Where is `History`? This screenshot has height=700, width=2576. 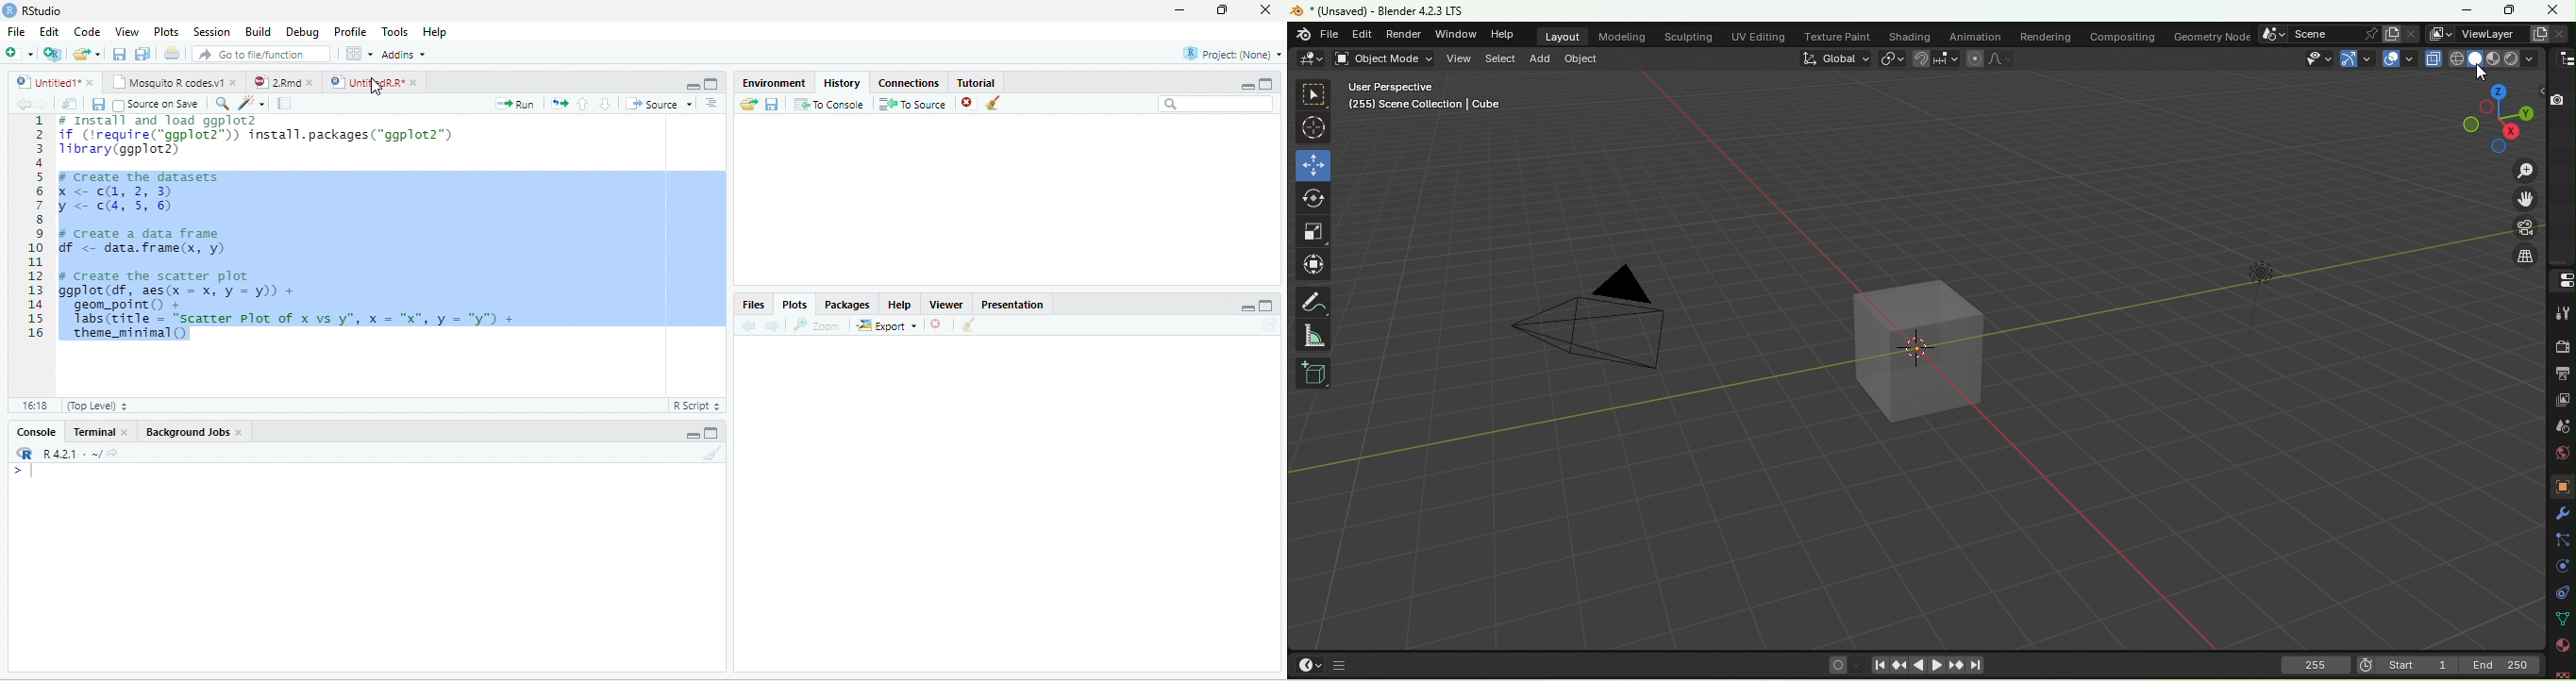
History is located at coordinates (841, 83).